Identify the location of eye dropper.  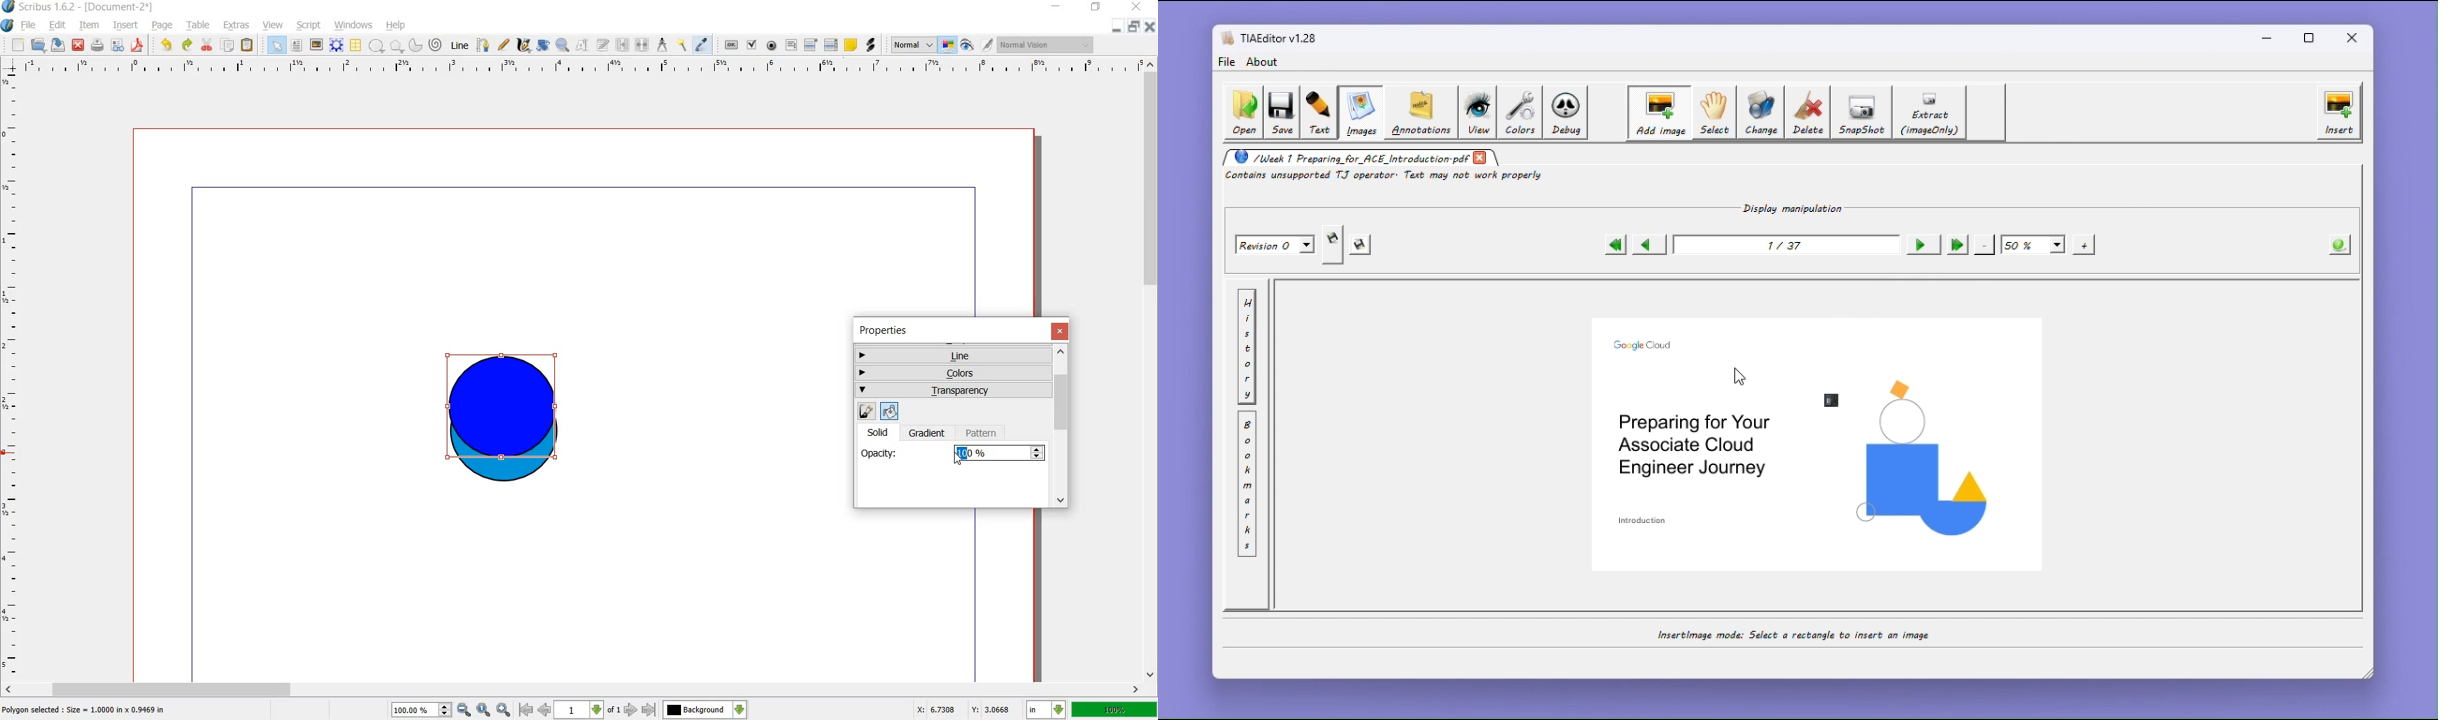
(701, 45).